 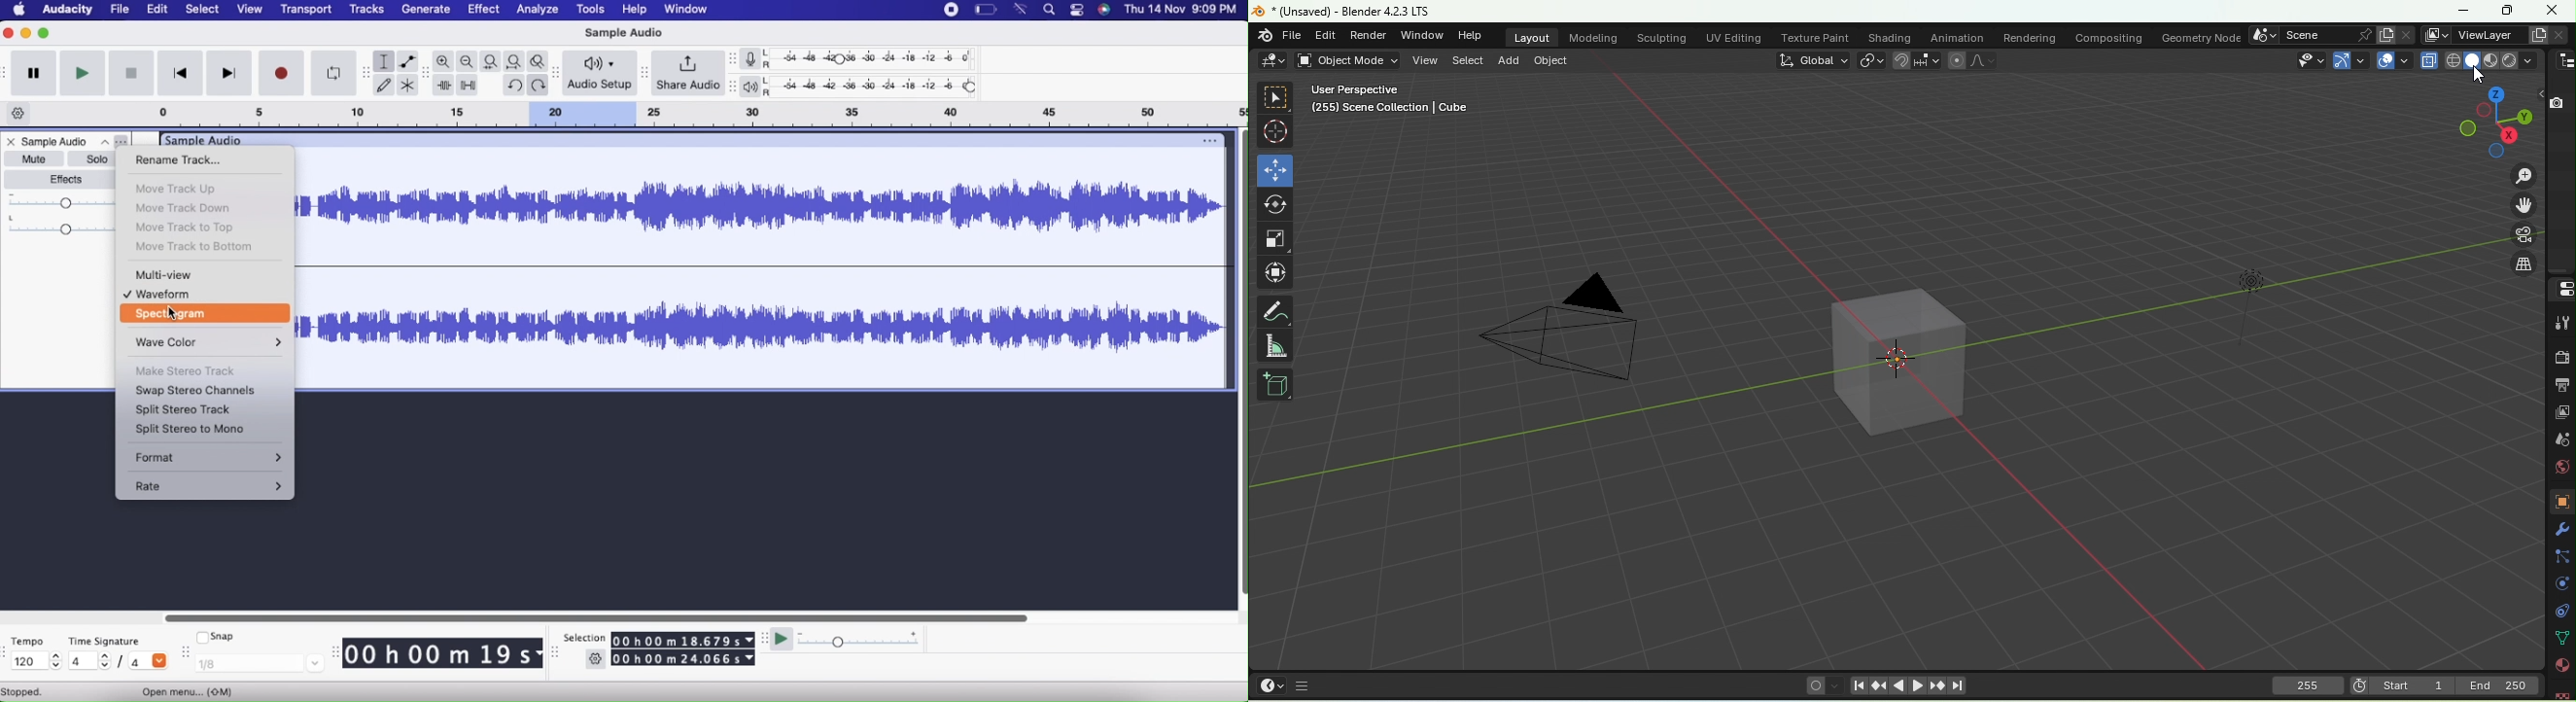 I want to click on World, so click(x=2557, y=471).